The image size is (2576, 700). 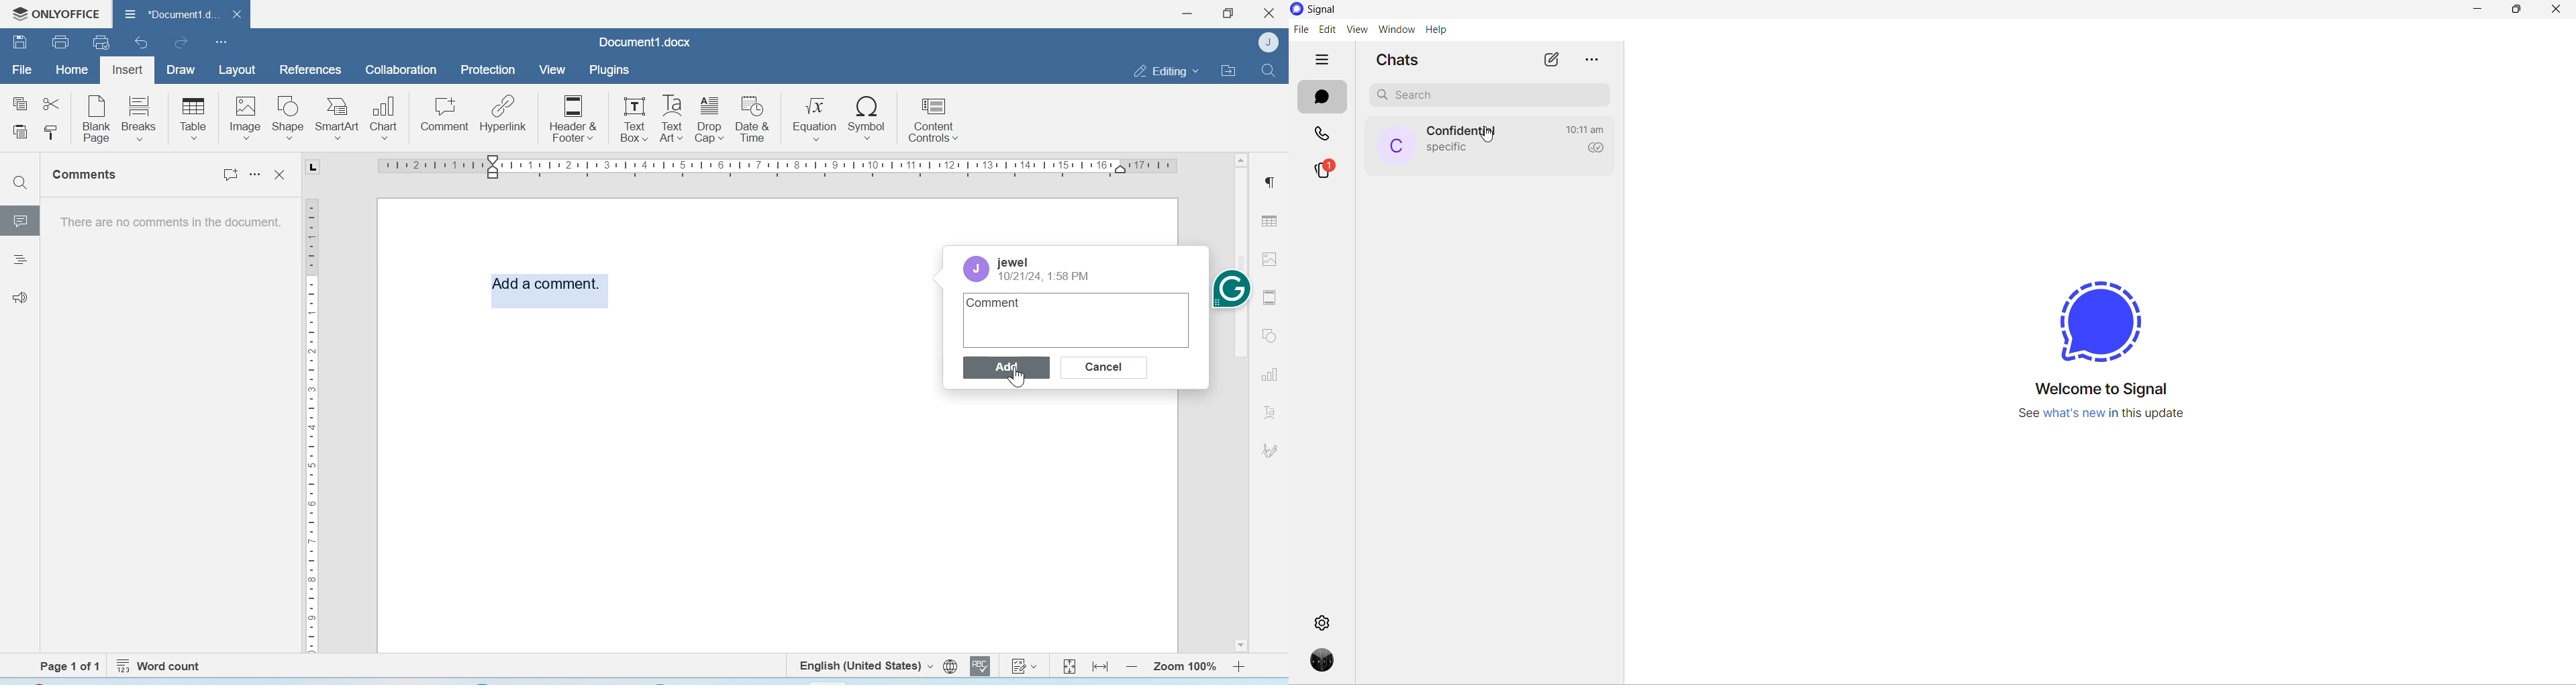 What do you see at coordinates (1322, 132) in the screenshot?
I see `calls` at bounding box center [1322, 132].